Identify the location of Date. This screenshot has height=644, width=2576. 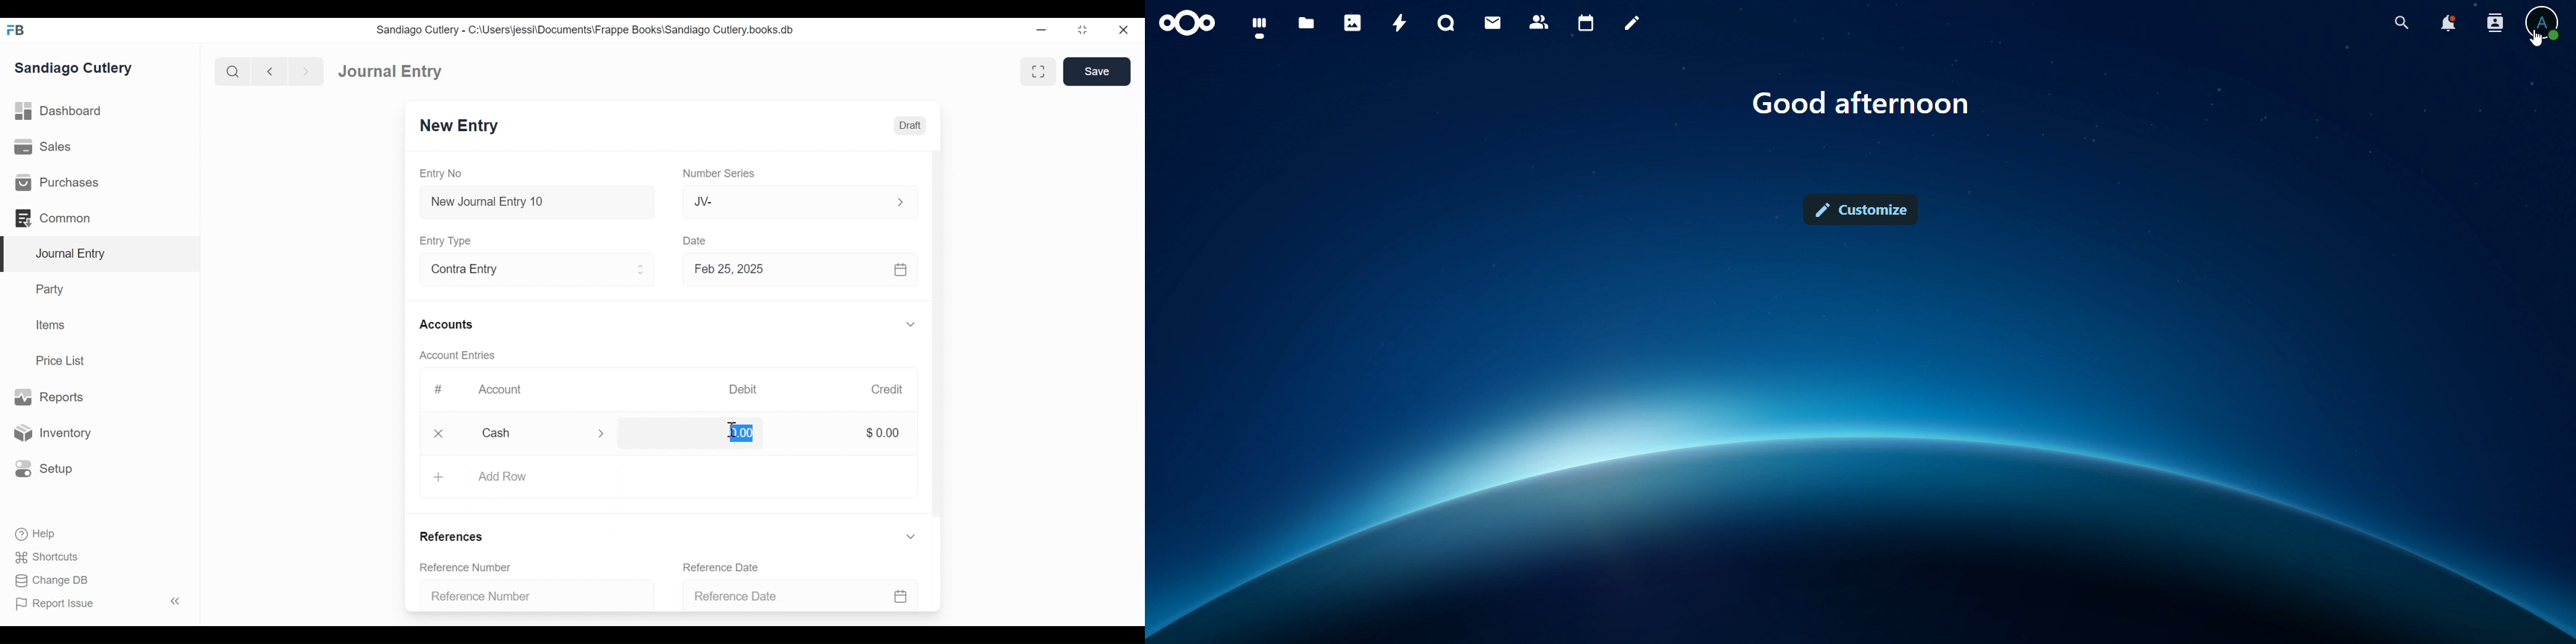
(696, 240).